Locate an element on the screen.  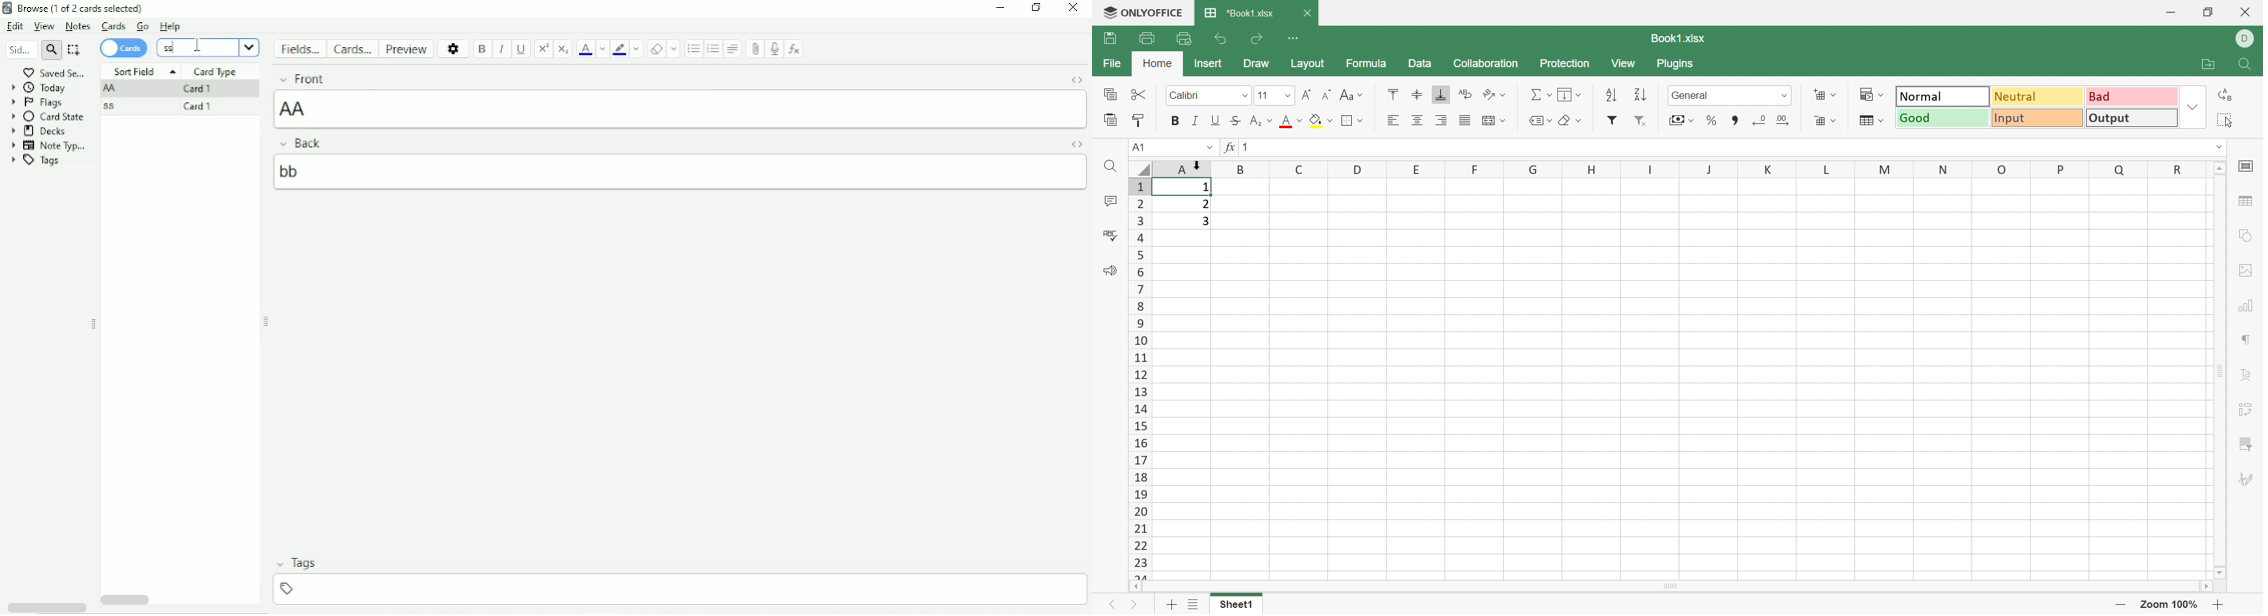
List of sheets is located at coordinates (1193, 605).